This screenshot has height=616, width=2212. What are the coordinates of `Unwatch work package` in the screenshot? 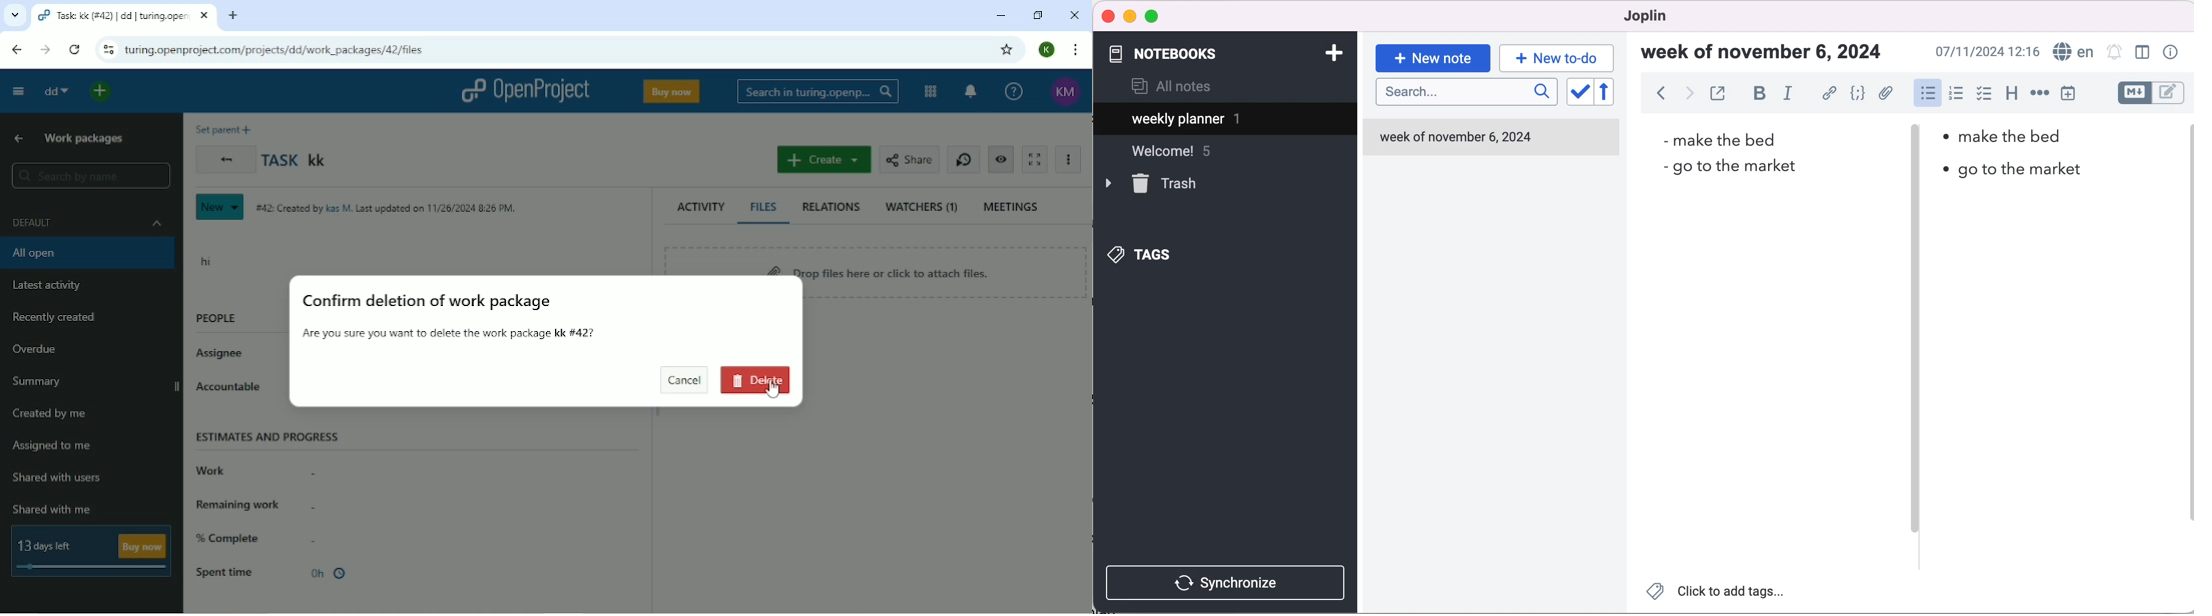 It's located at (1000, 160).